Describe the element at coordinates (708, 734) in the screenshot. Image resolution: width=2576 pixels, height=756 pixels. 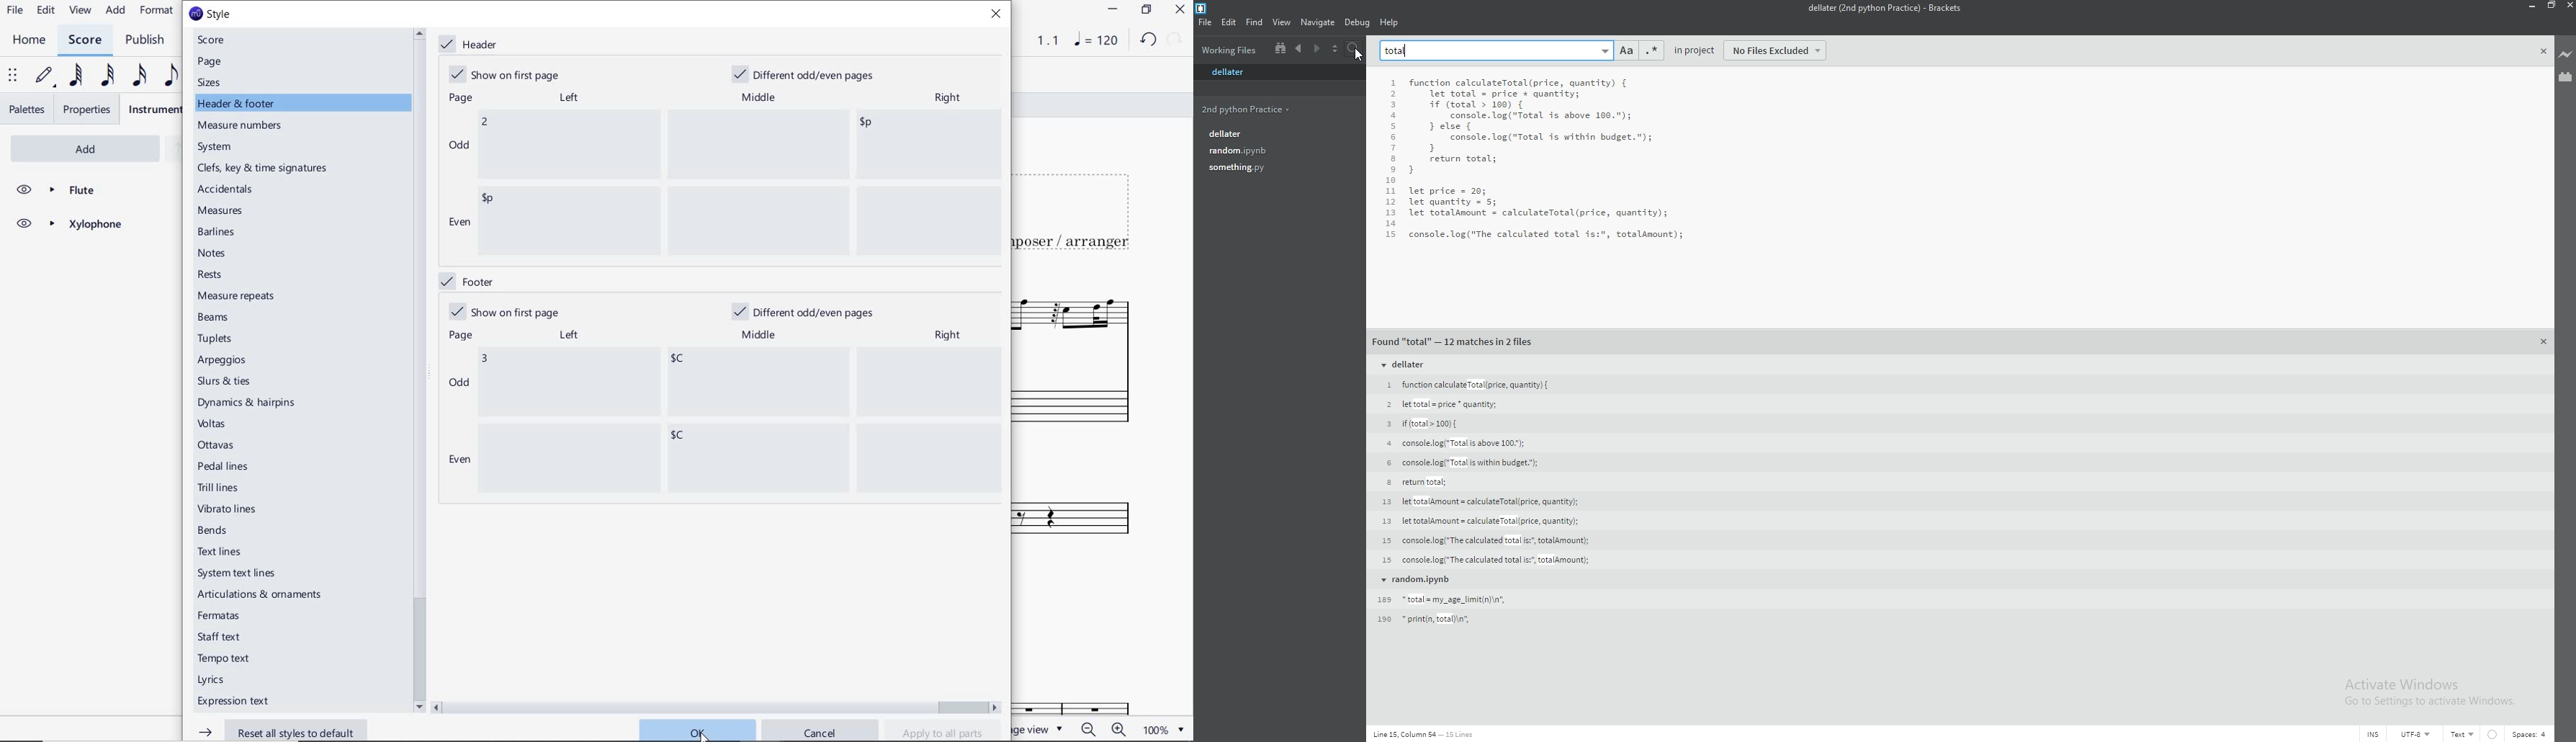
I see `cursor` at that location.